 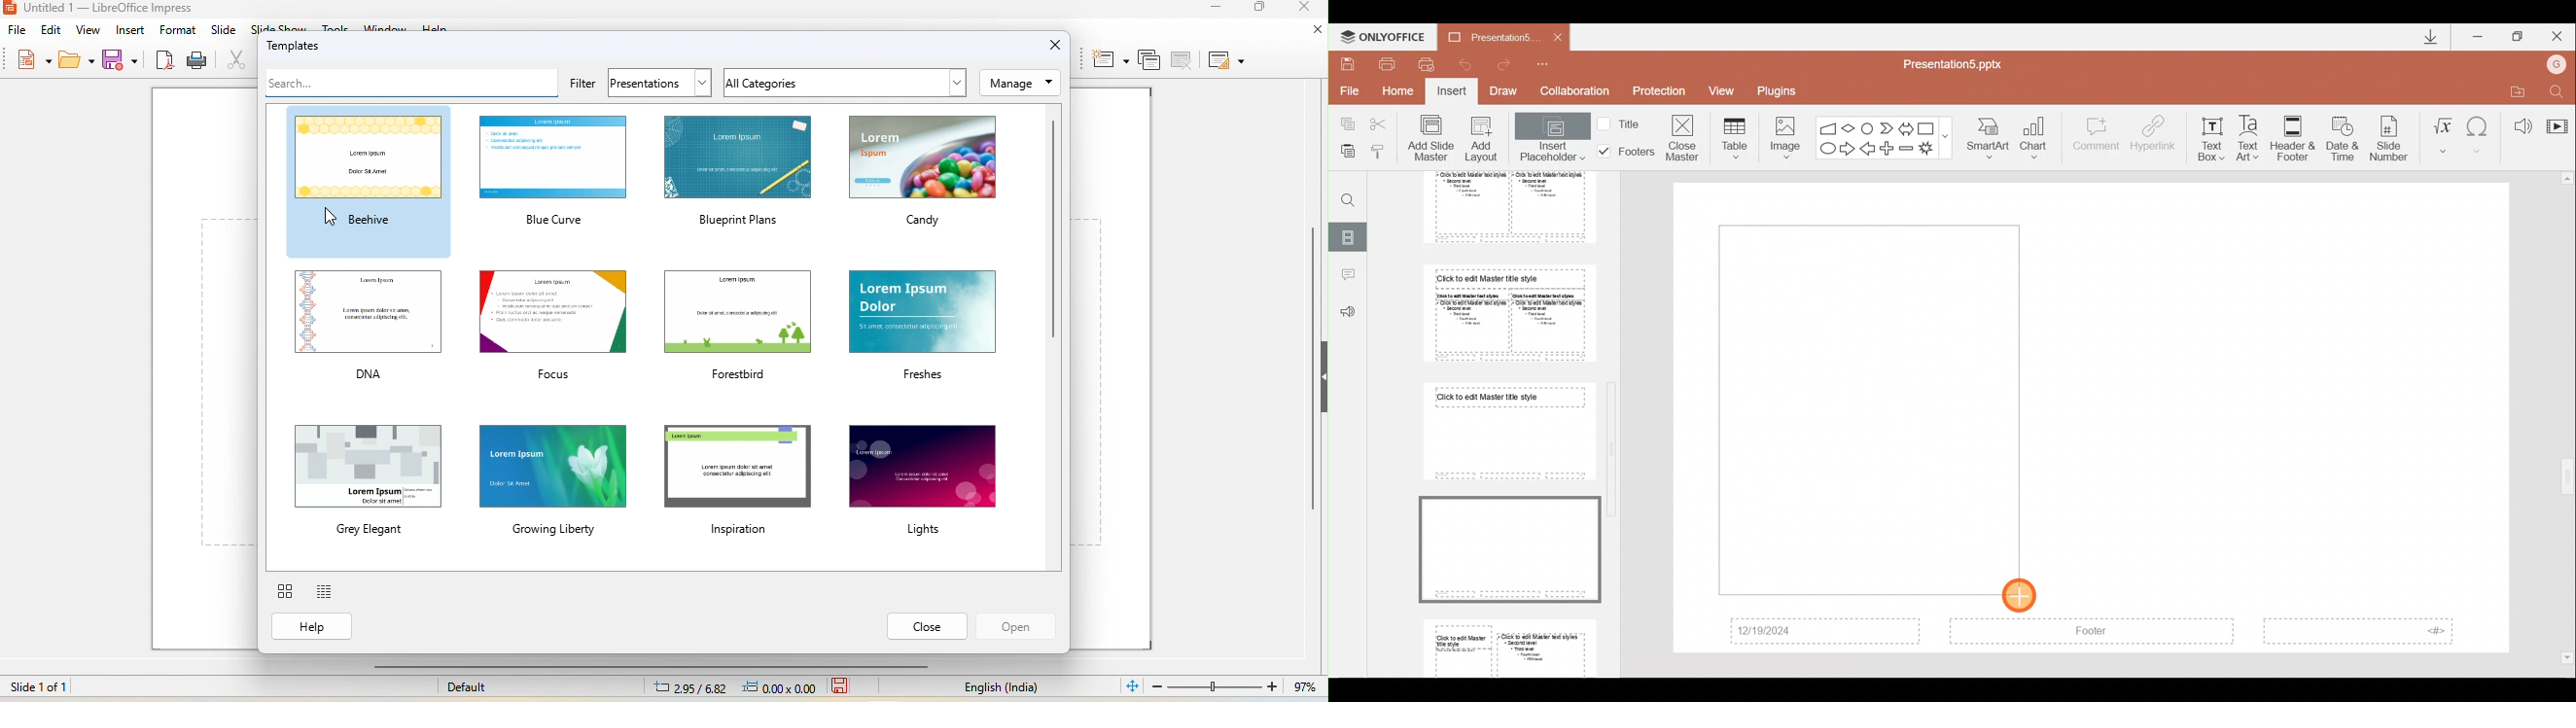 What do you see at coordinates (1863, 409) in the screenshot?
I see `Inserted placeholder on presentation slide` at bounding box center [1863, 409].